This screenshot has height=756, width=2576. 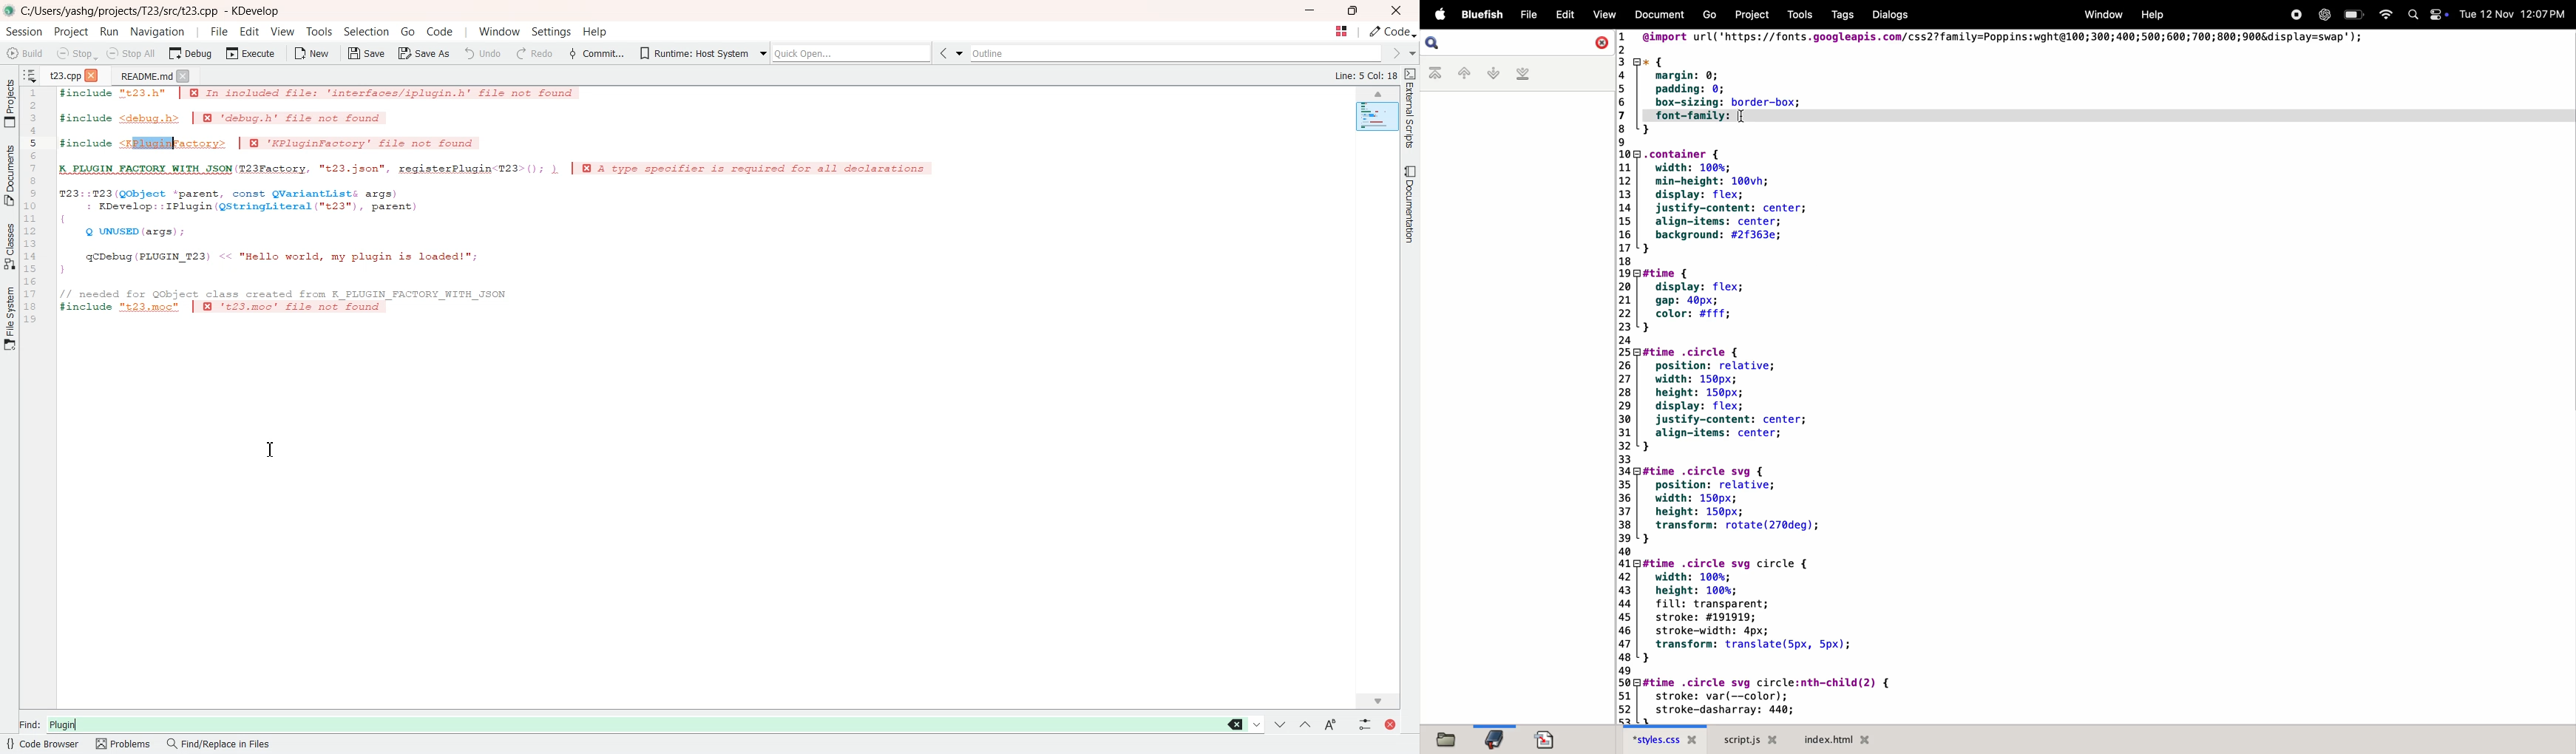 I want to click on Find Plugin, so click(x=618, y=721).